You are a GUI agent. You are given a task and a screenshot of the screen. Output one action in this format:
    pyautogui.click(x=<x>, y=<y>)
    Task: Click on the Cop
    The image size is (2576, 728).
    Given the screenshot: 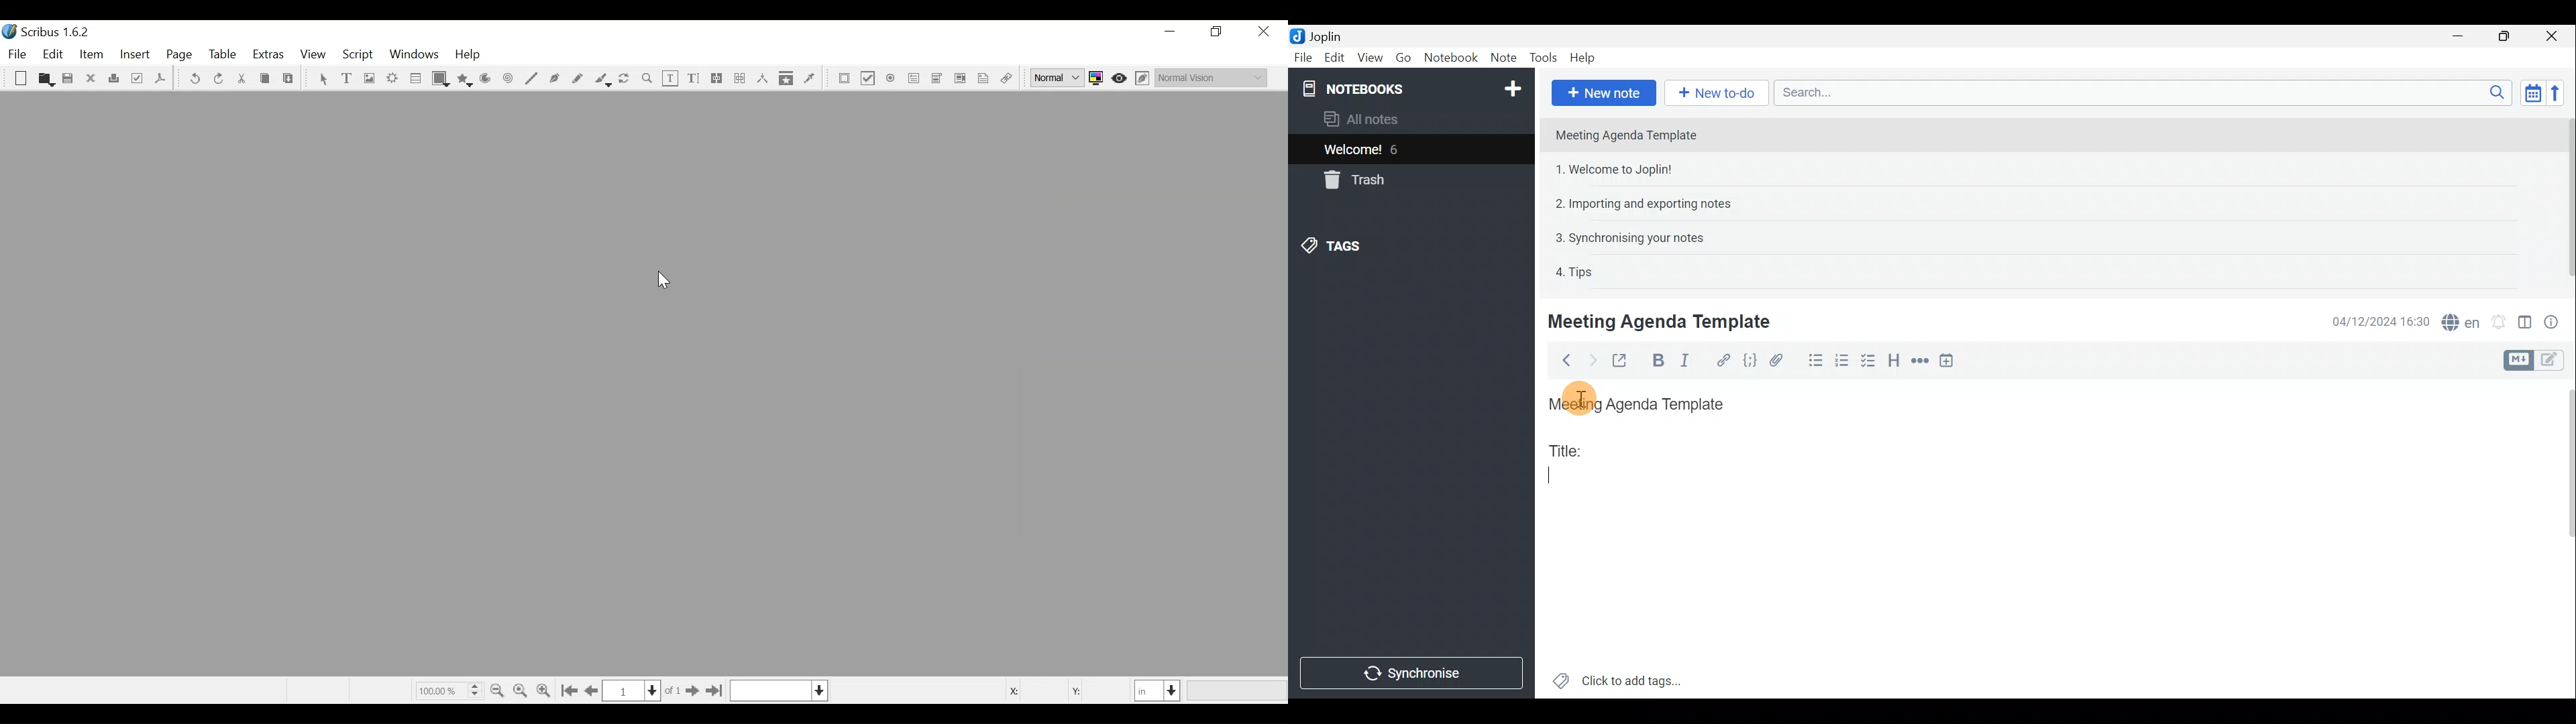 What is the action you would take?
    pyautogui.click(x=264, y=80)
    